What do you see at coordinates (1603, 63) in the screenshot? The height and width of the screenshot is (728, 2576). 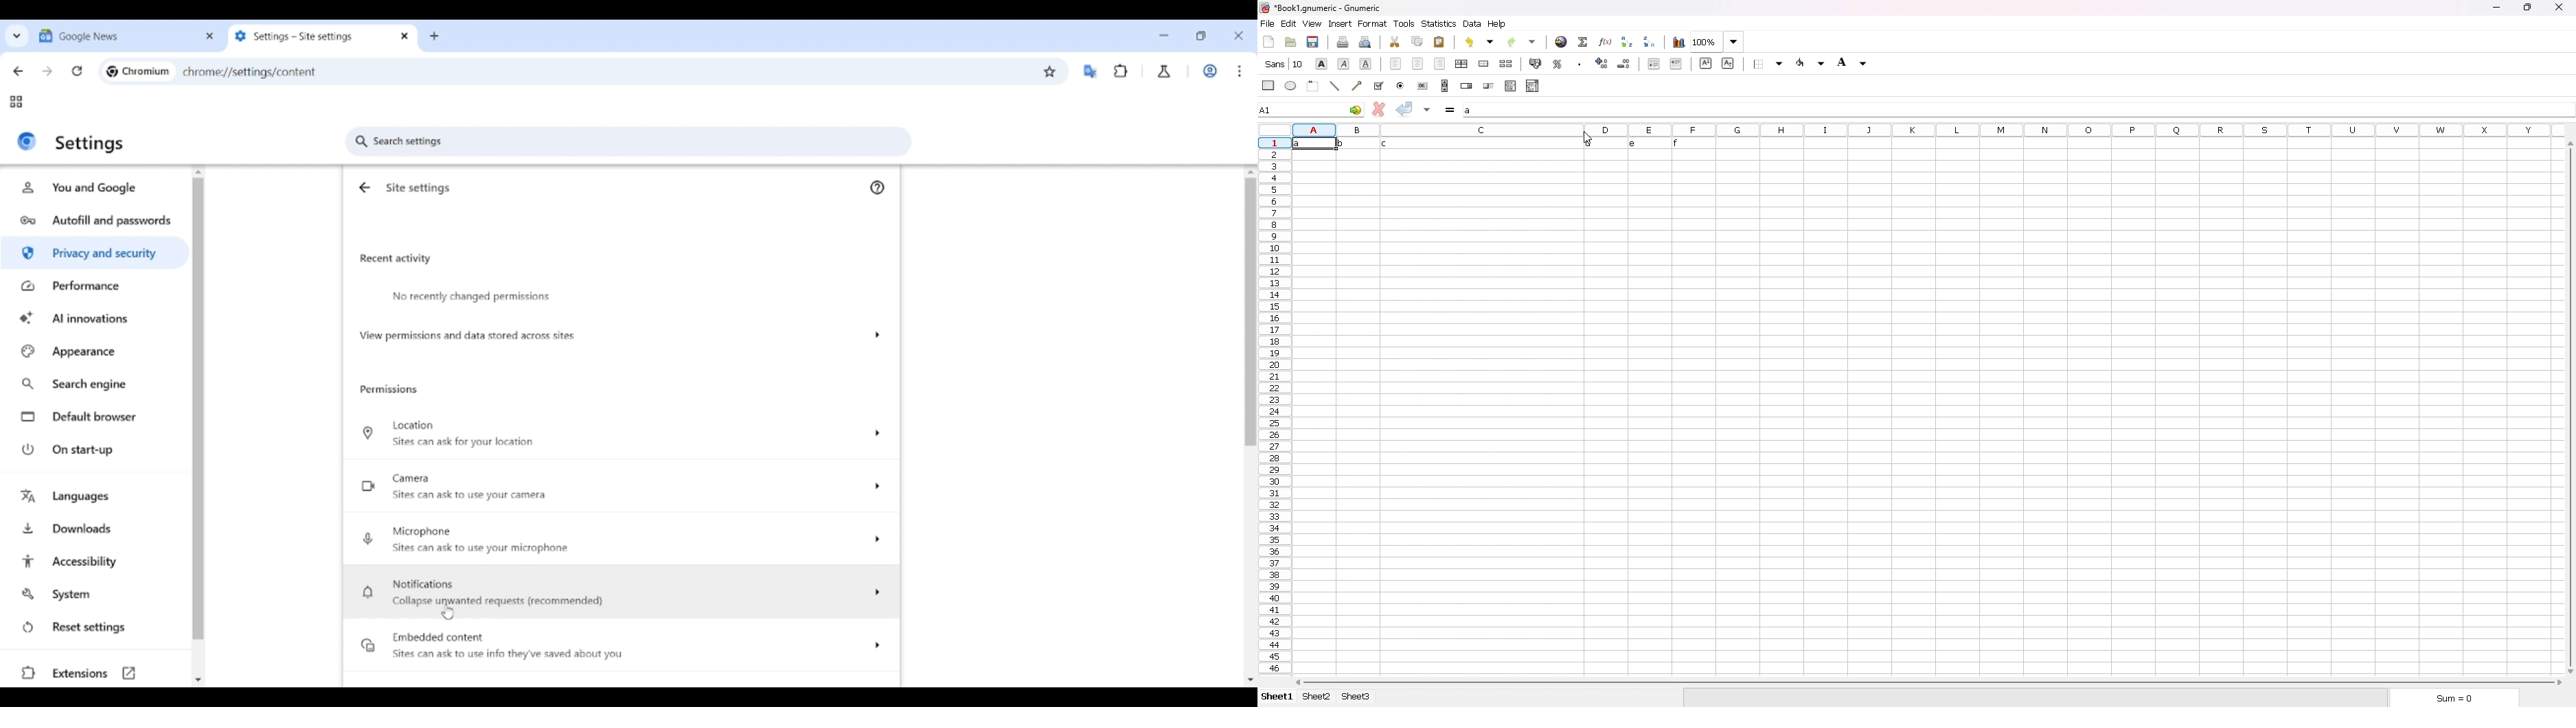 I see `increase decimals` at bounding box center [1603, 63].